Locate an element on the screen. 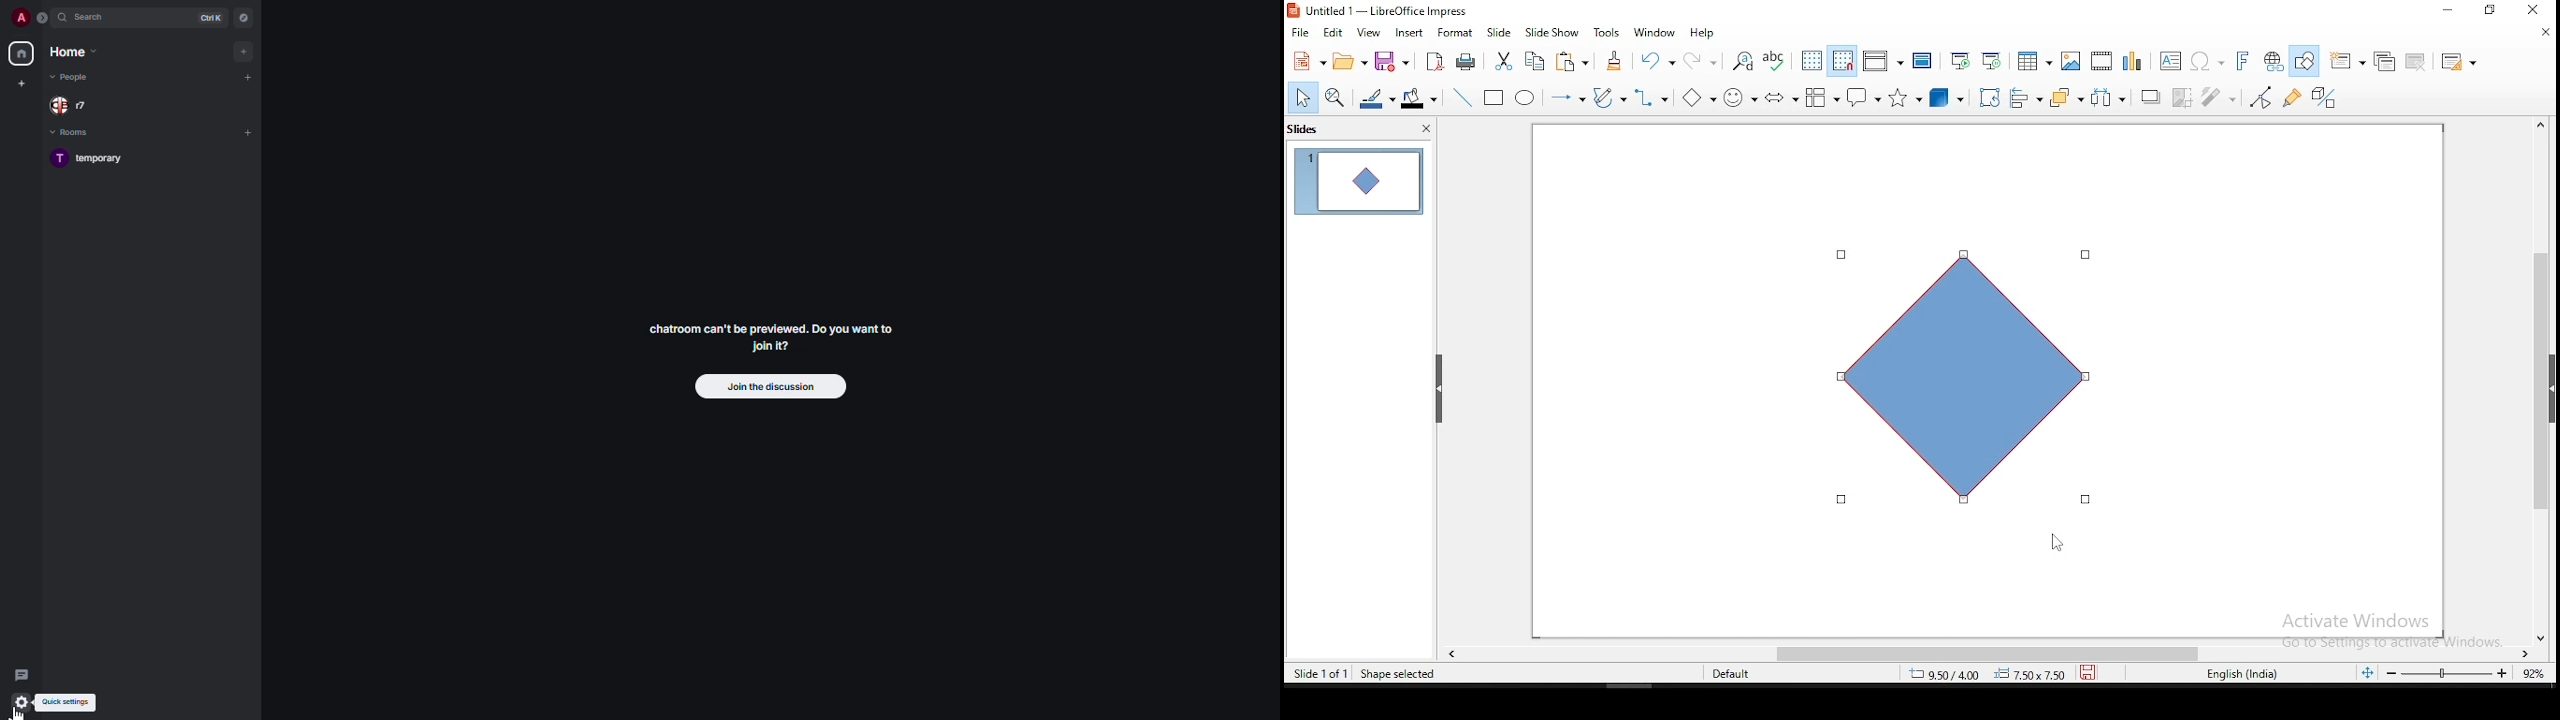 The image size is (2576, 728). tools is located at coordinates (1608, 32).